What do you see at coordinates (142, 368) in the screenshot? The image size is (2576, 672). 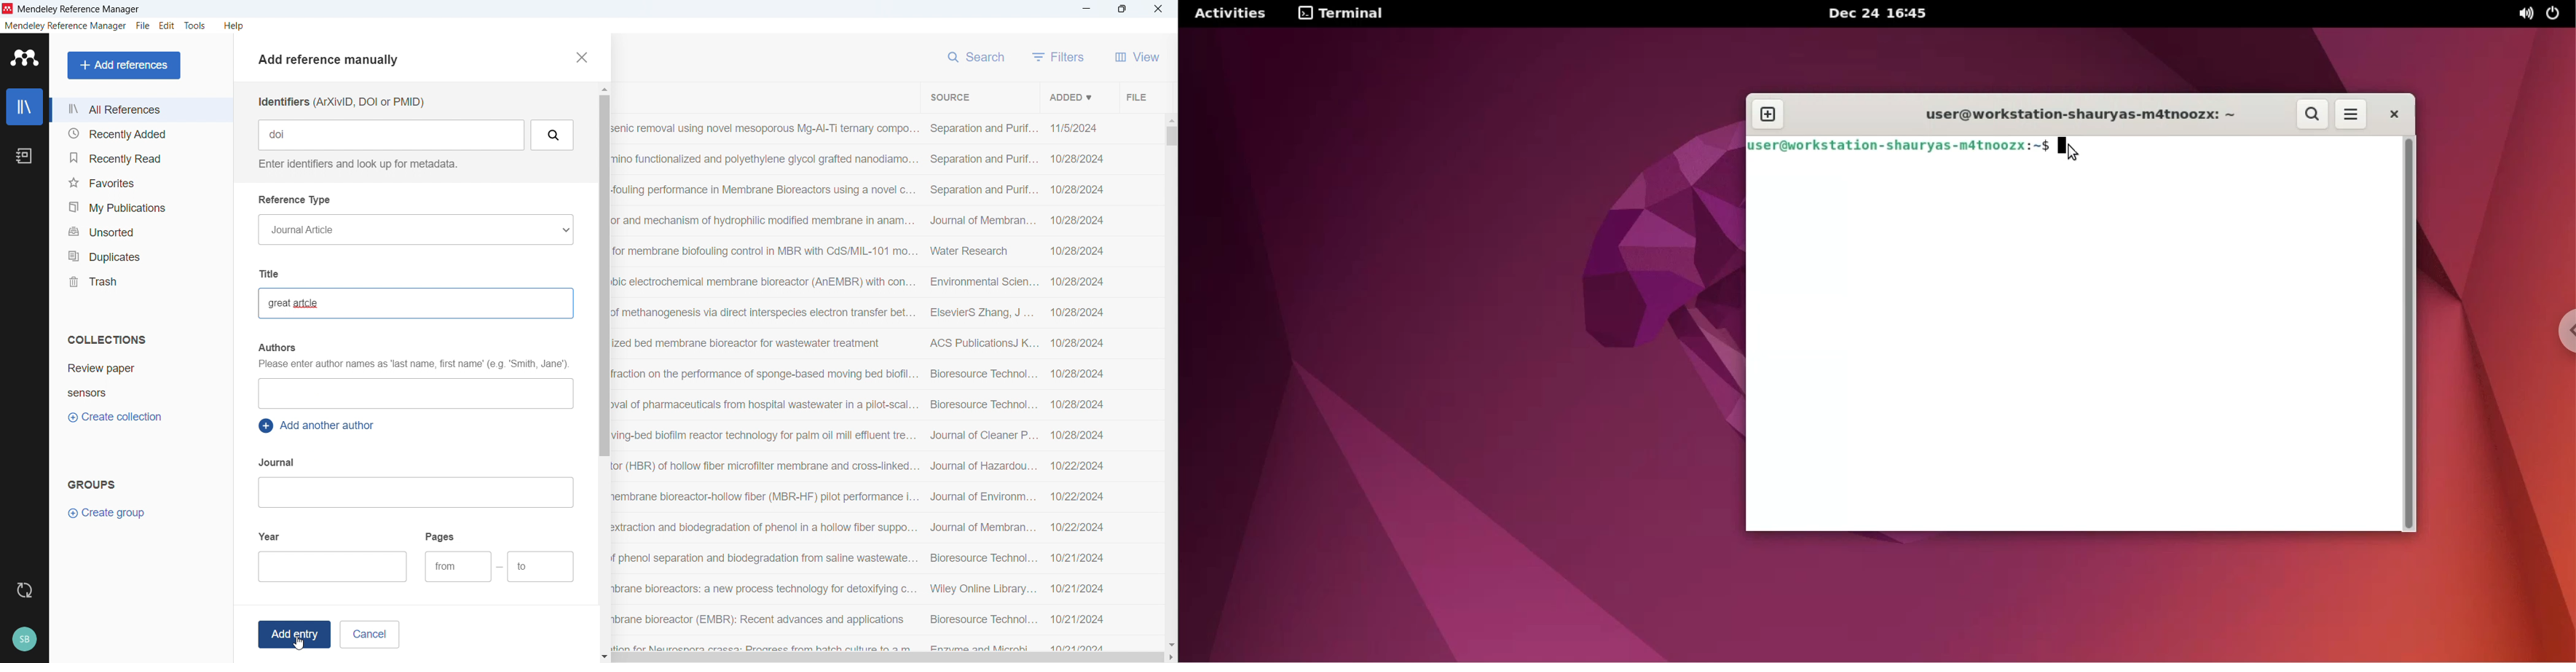 I see `Collection 1` at bounding box center [142, 368].